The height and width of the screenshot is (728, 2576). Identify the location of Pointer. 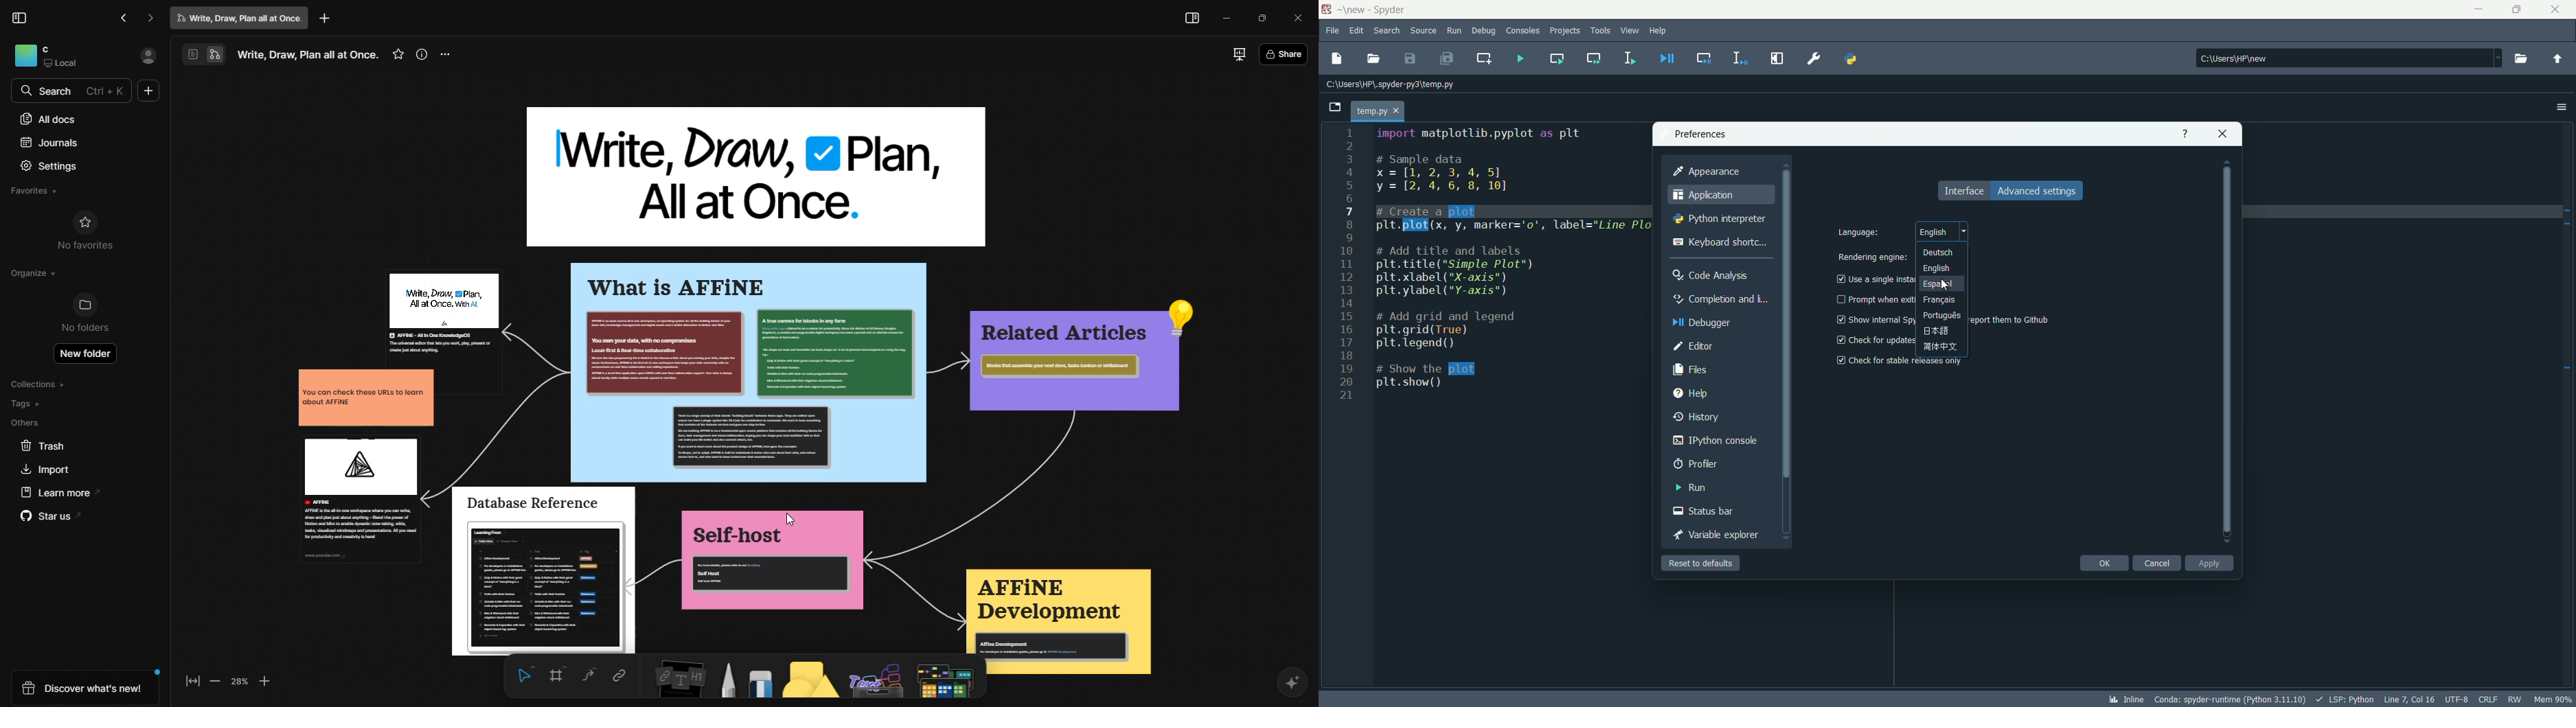
(521, 675).